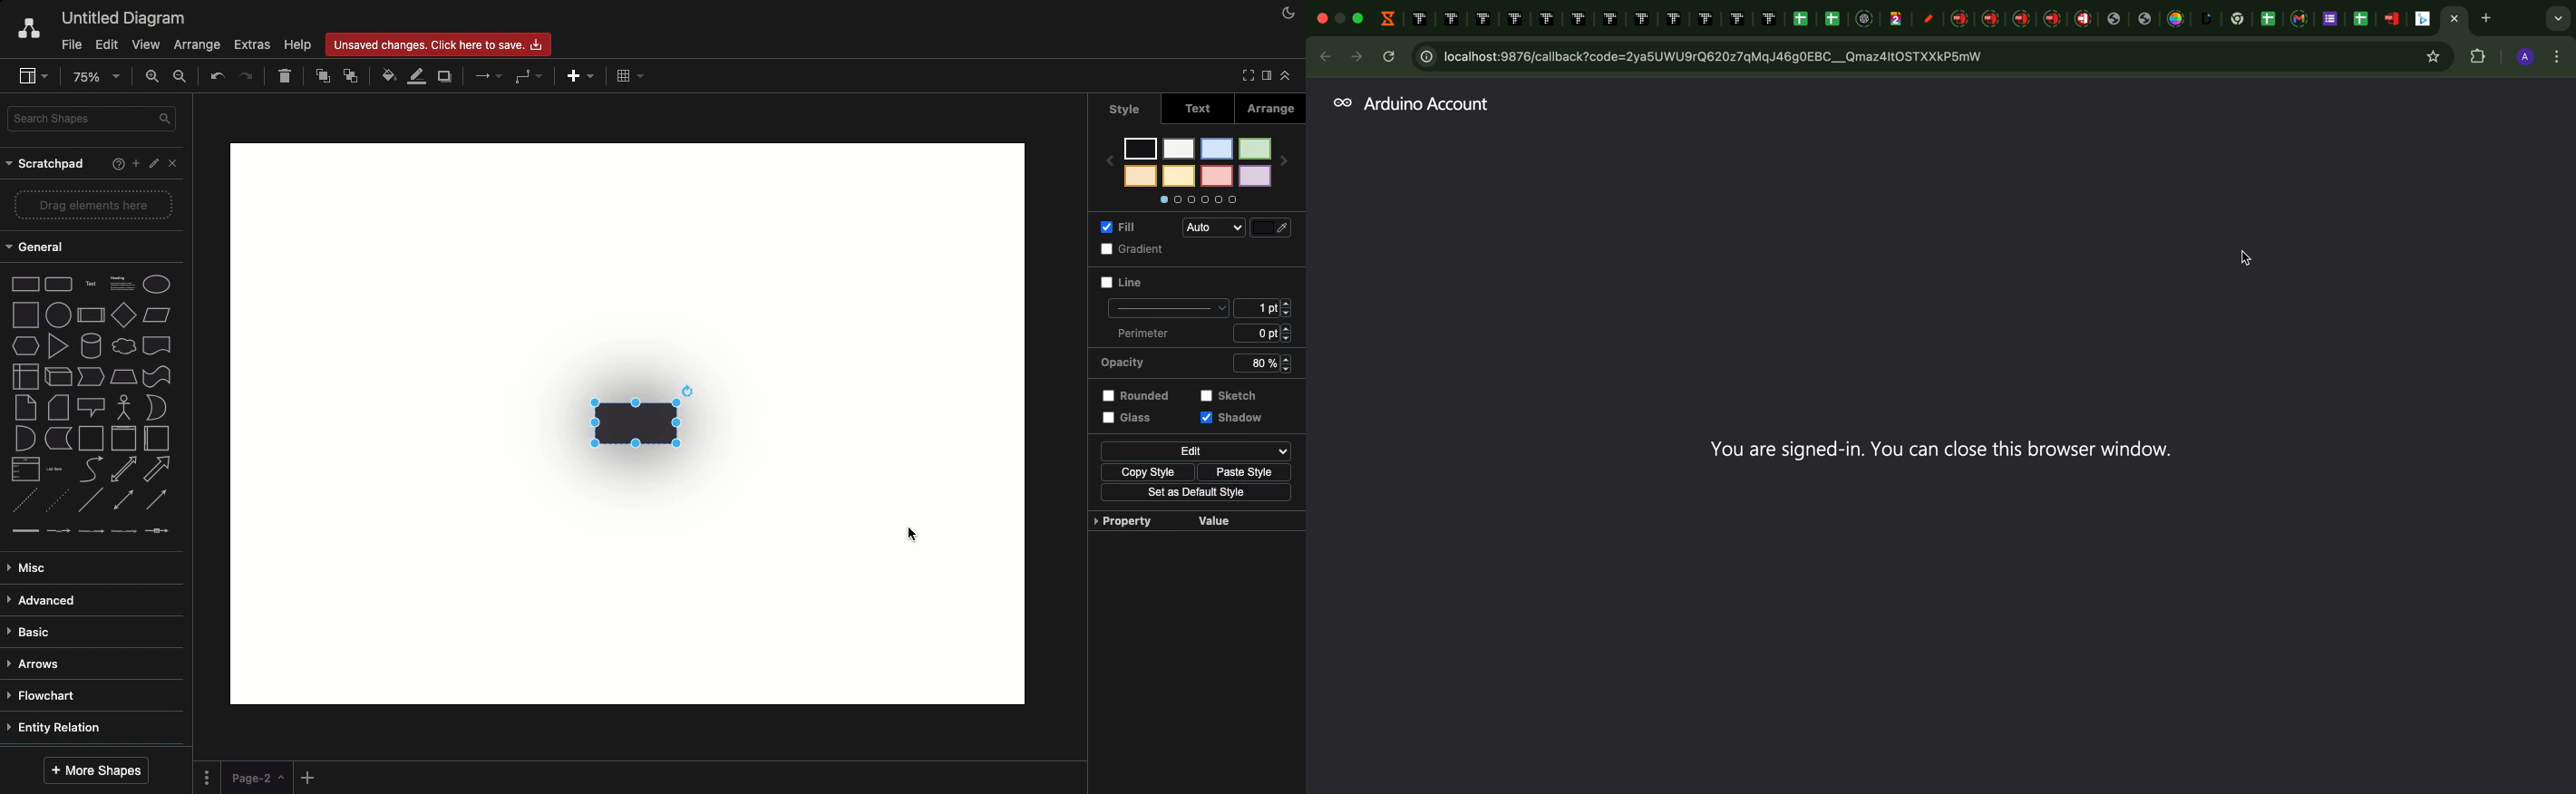 This screenshot has height=812, width=2576. Describe the element at coordinates (1198, 450) in the screenshot. I see `Edit` at that location.